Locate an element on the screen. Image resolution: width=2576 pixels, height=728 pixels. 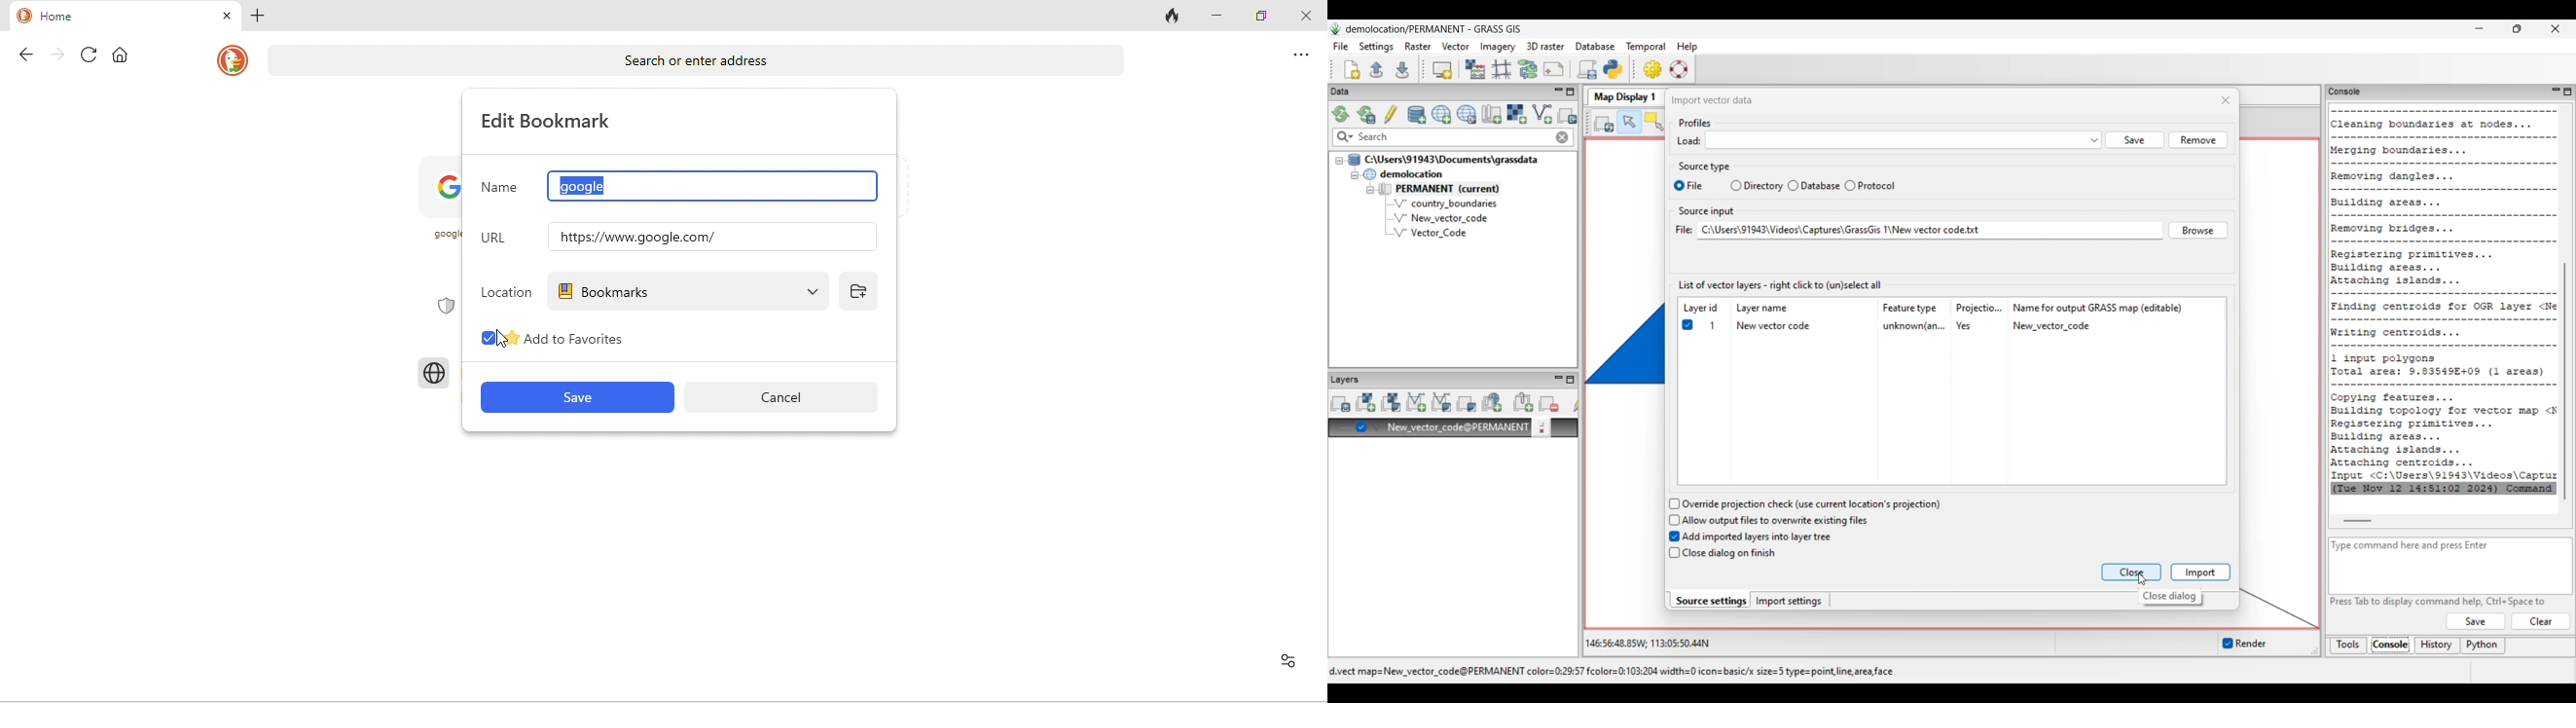
Browser icon is located at coordinates (433, 372).